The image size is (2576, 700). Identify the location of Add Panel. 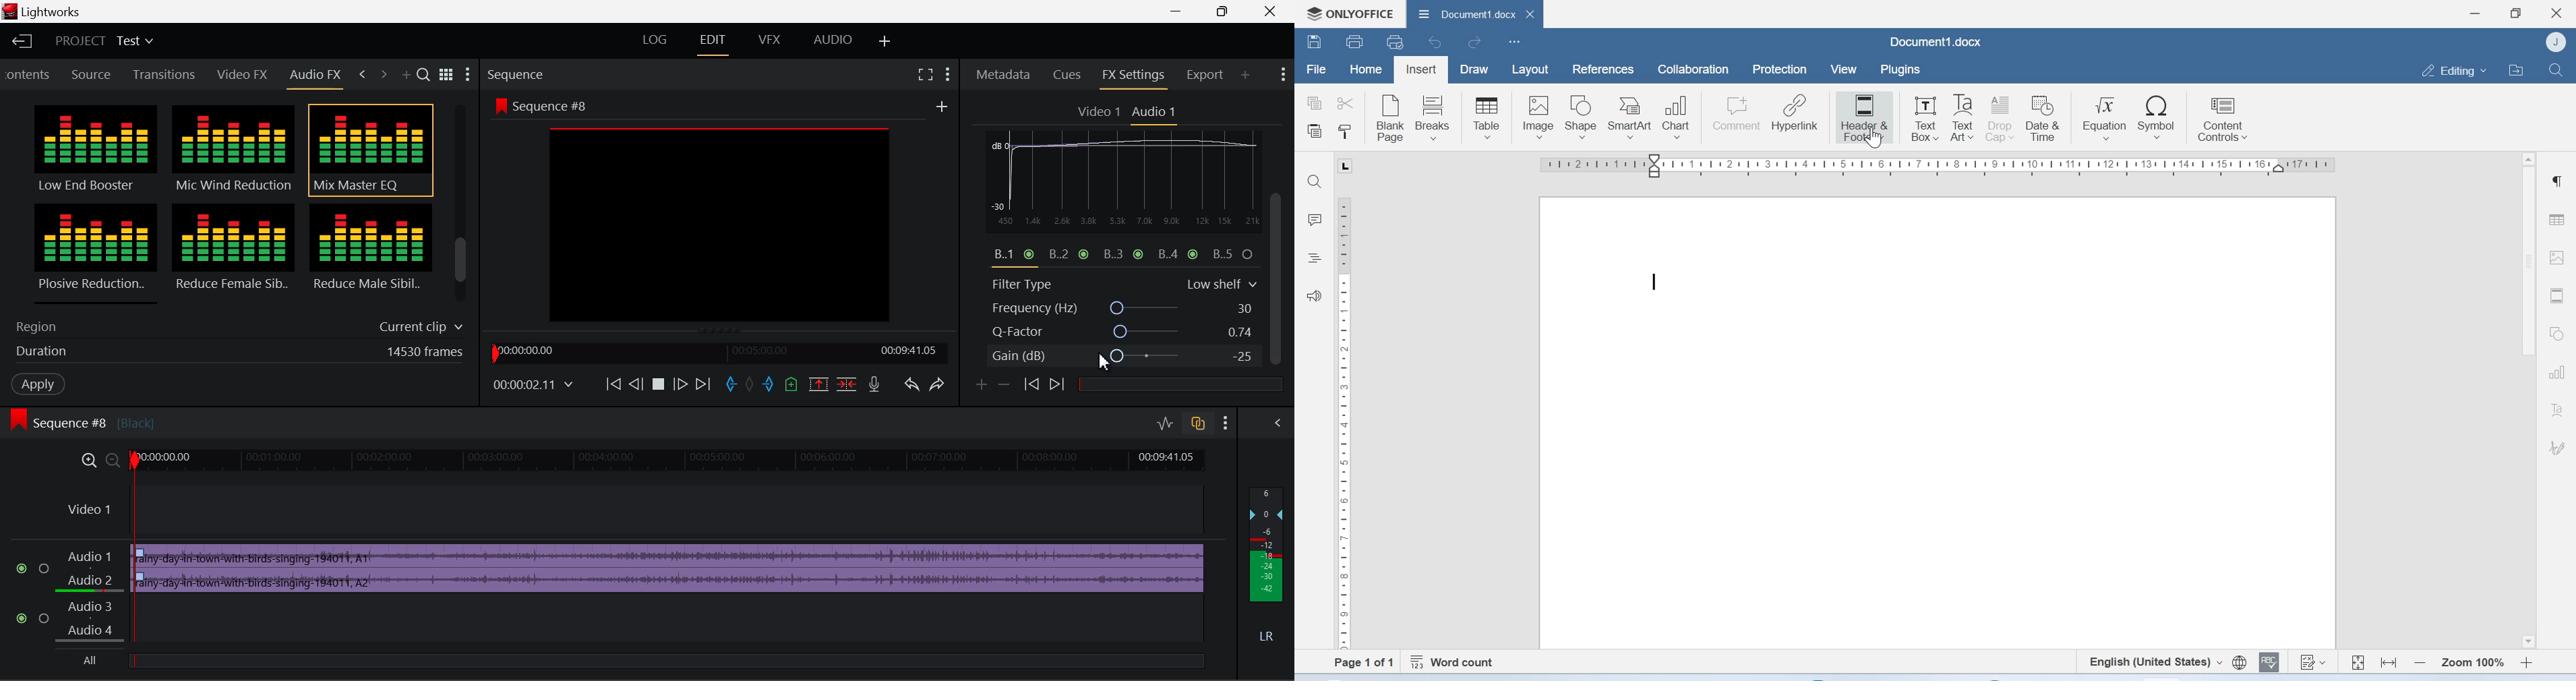
(1245, 76).